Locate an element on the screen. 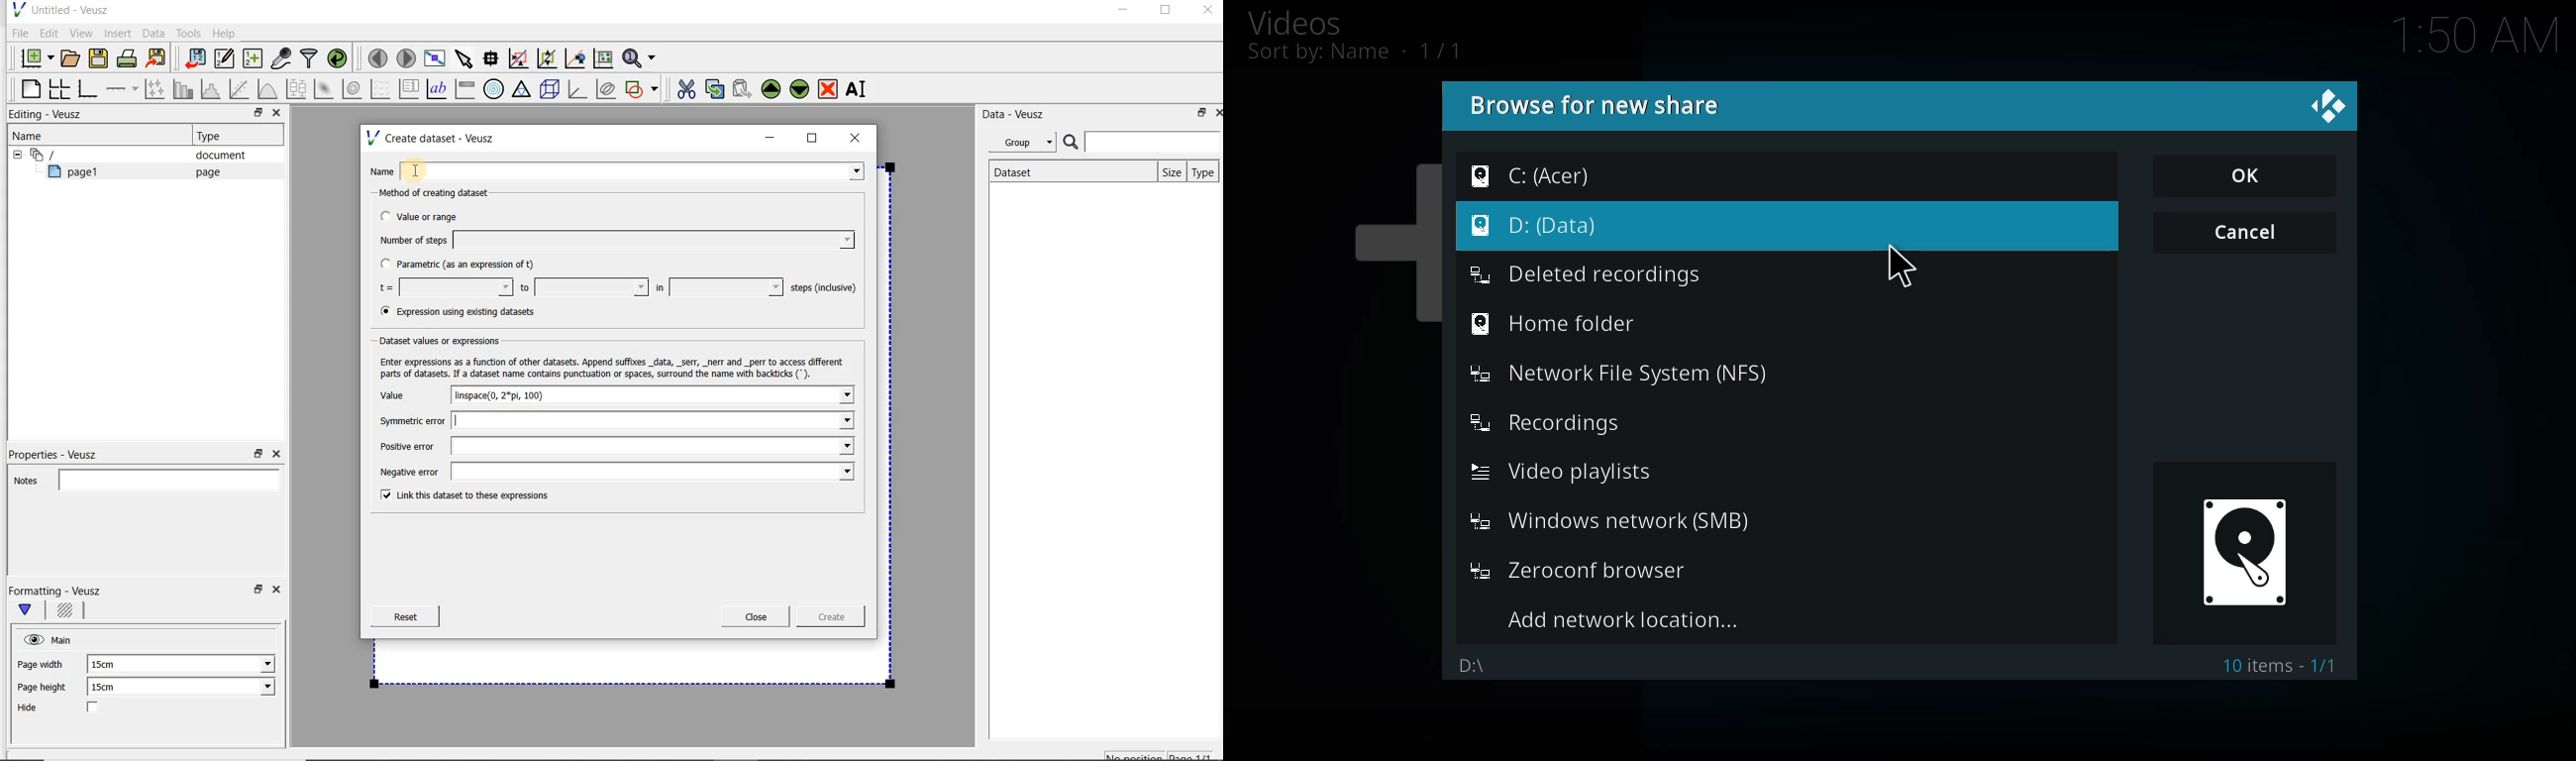  view plot full screen is located at coordinates (433, 57).